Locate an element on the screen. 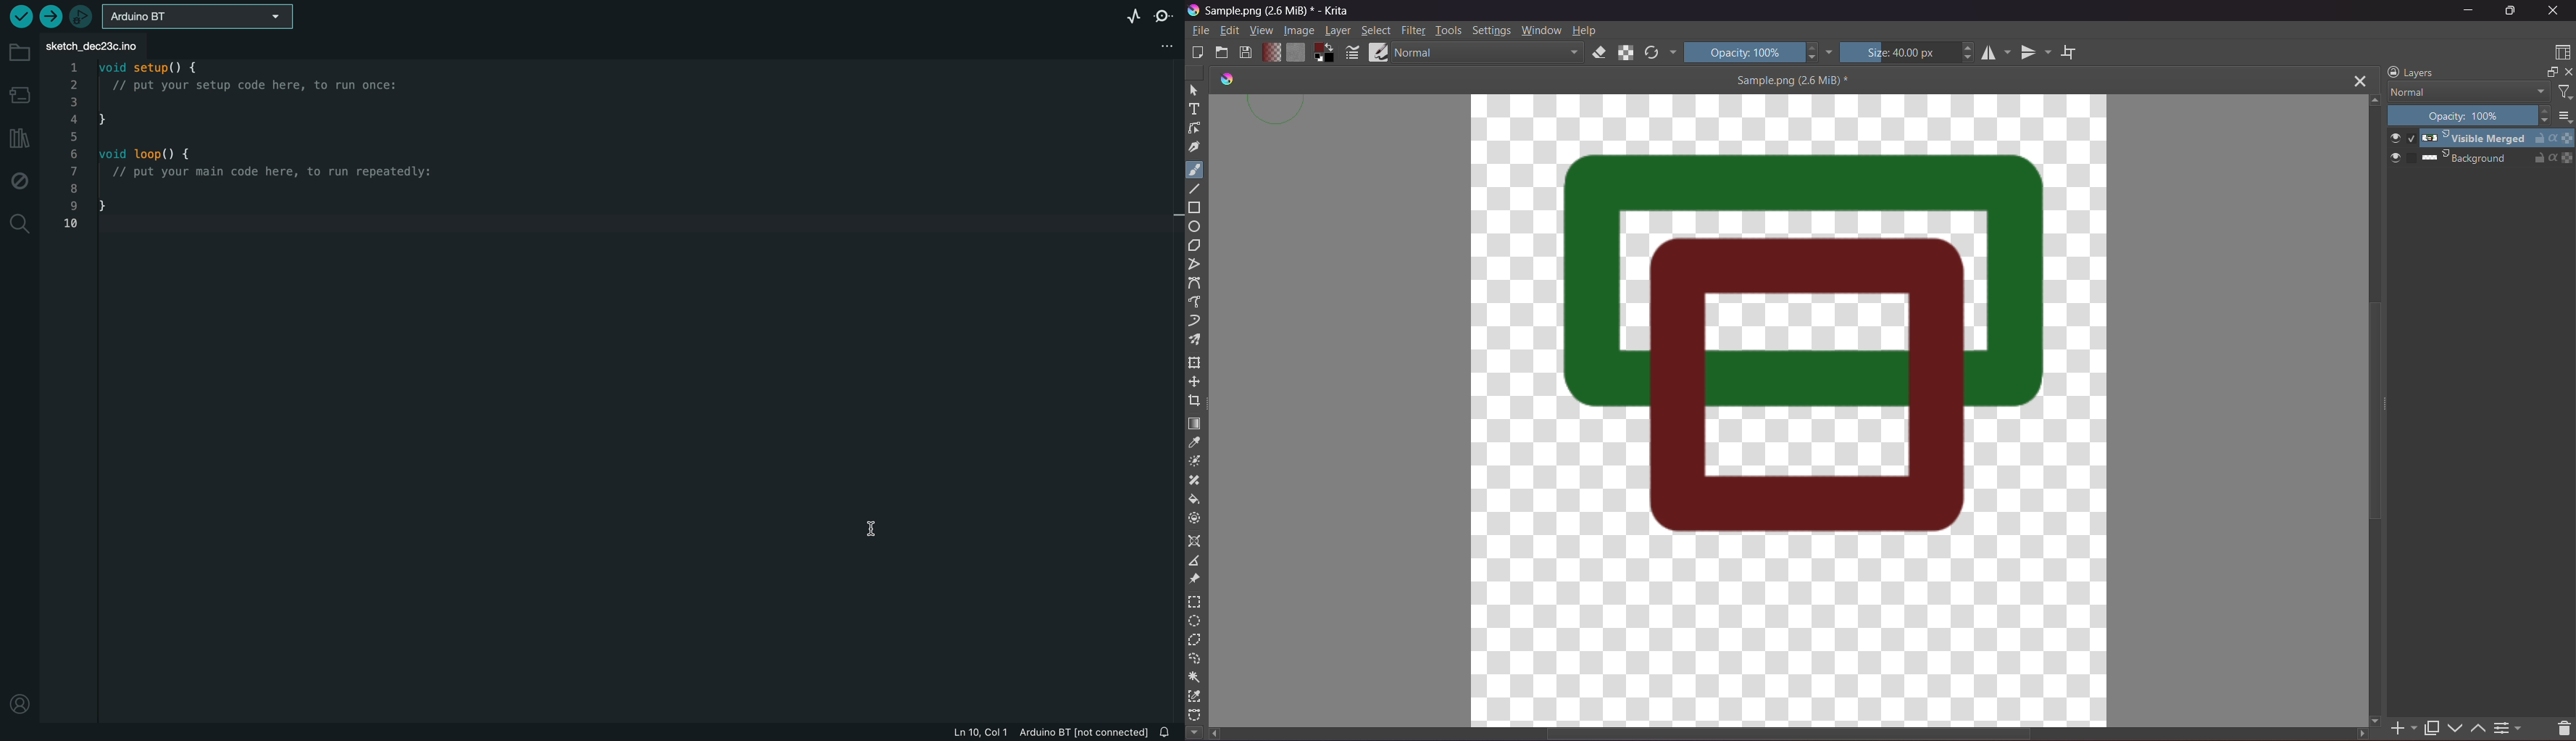 The width and height of the screenshot is (2576, 756). Freehand Path is located at coordinates (1198, 302).